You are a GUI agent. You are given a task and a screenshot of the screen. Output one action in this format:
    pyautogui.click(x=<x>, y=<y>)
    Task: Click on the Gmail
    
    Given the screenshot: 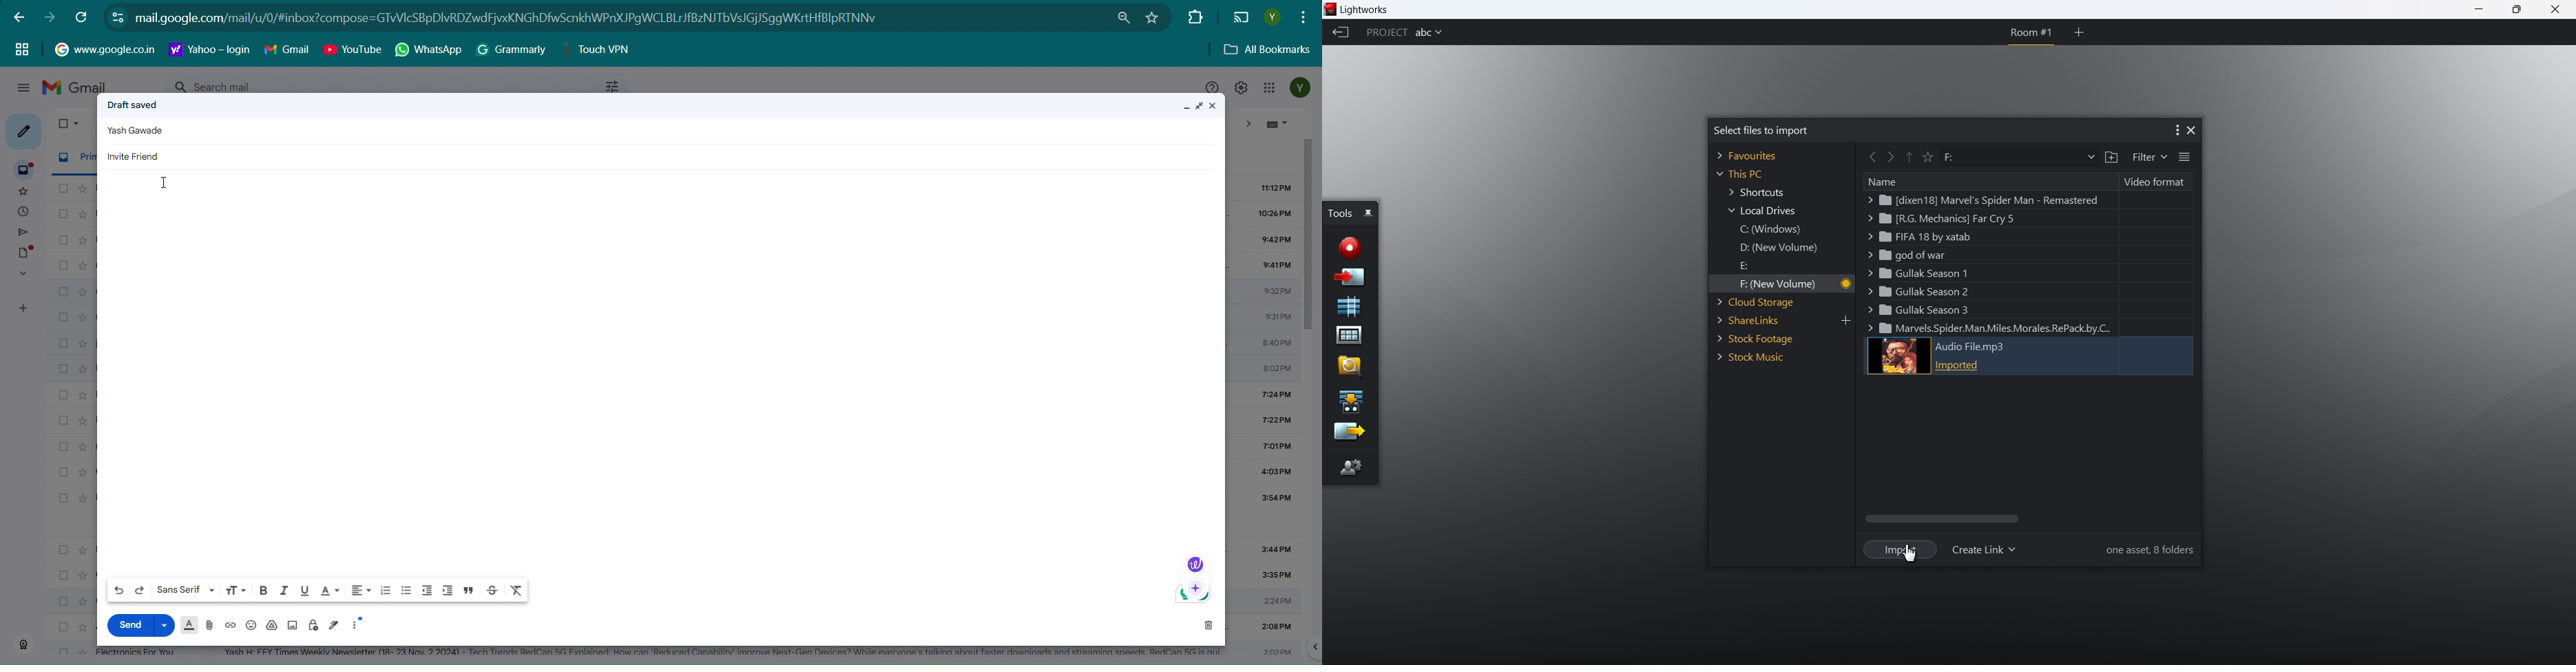 What is the action you would take?
    pyautogui.click(x=287, y=50)
    